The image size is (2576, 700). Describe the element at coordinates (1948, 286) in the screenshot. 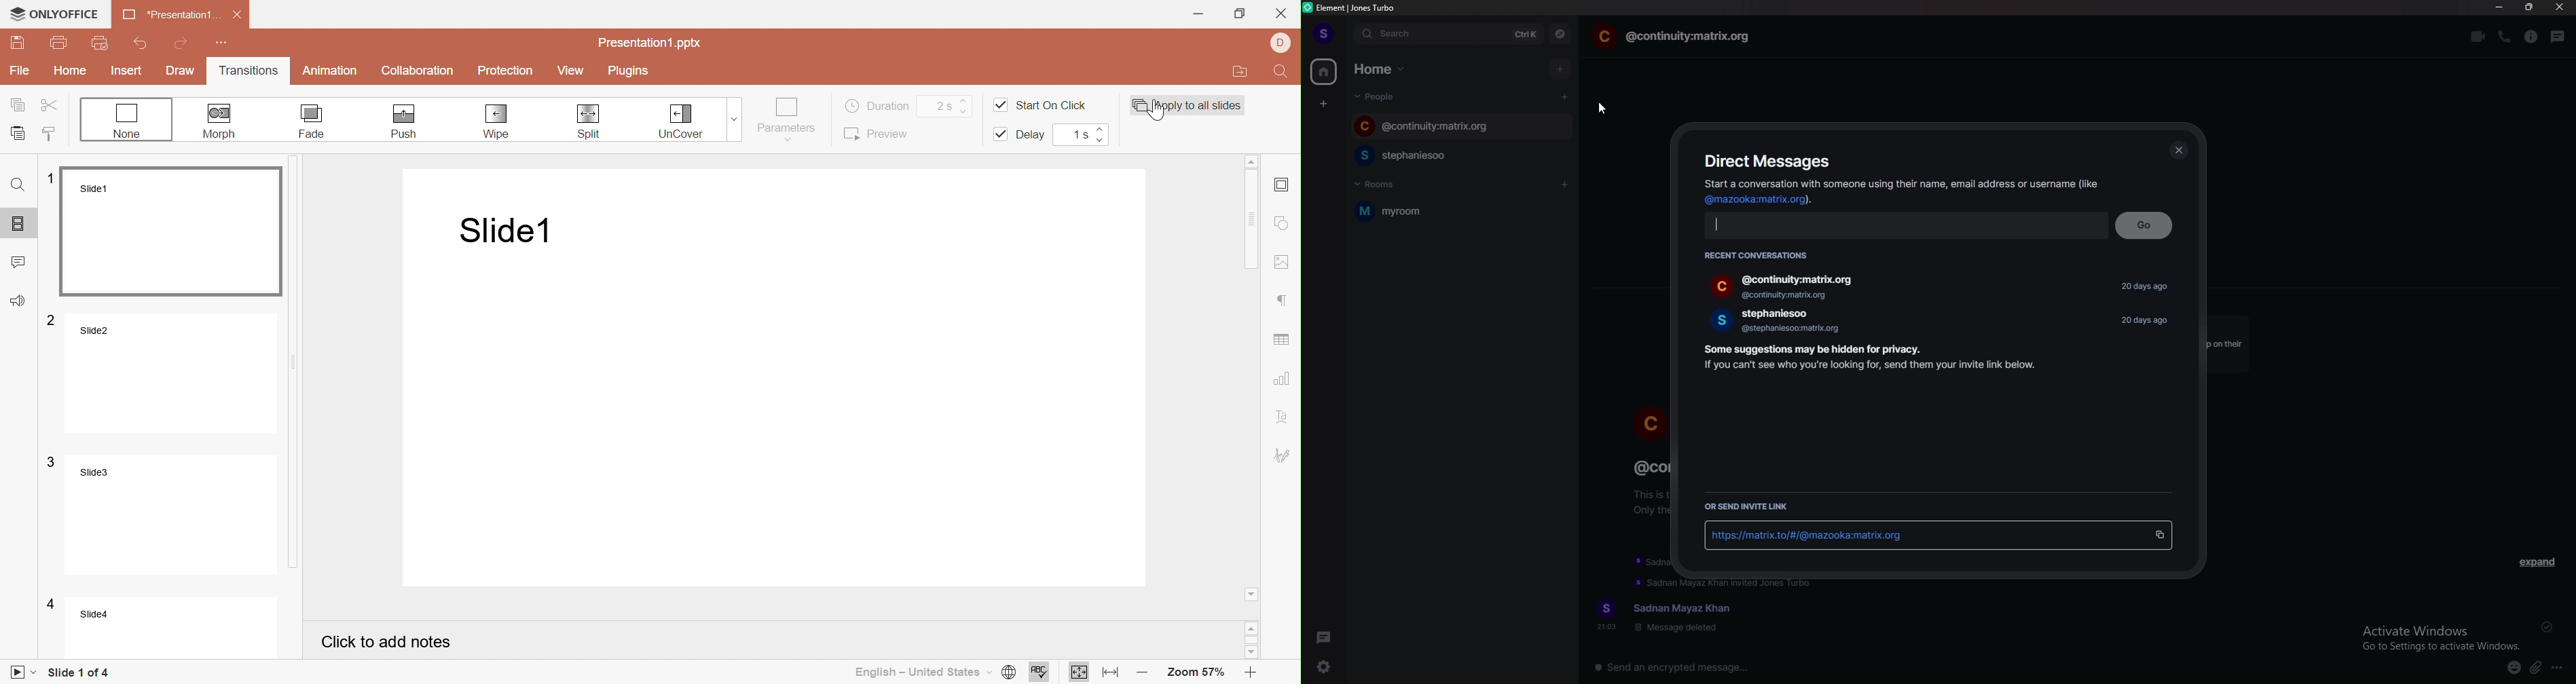

I see `people` at that location.